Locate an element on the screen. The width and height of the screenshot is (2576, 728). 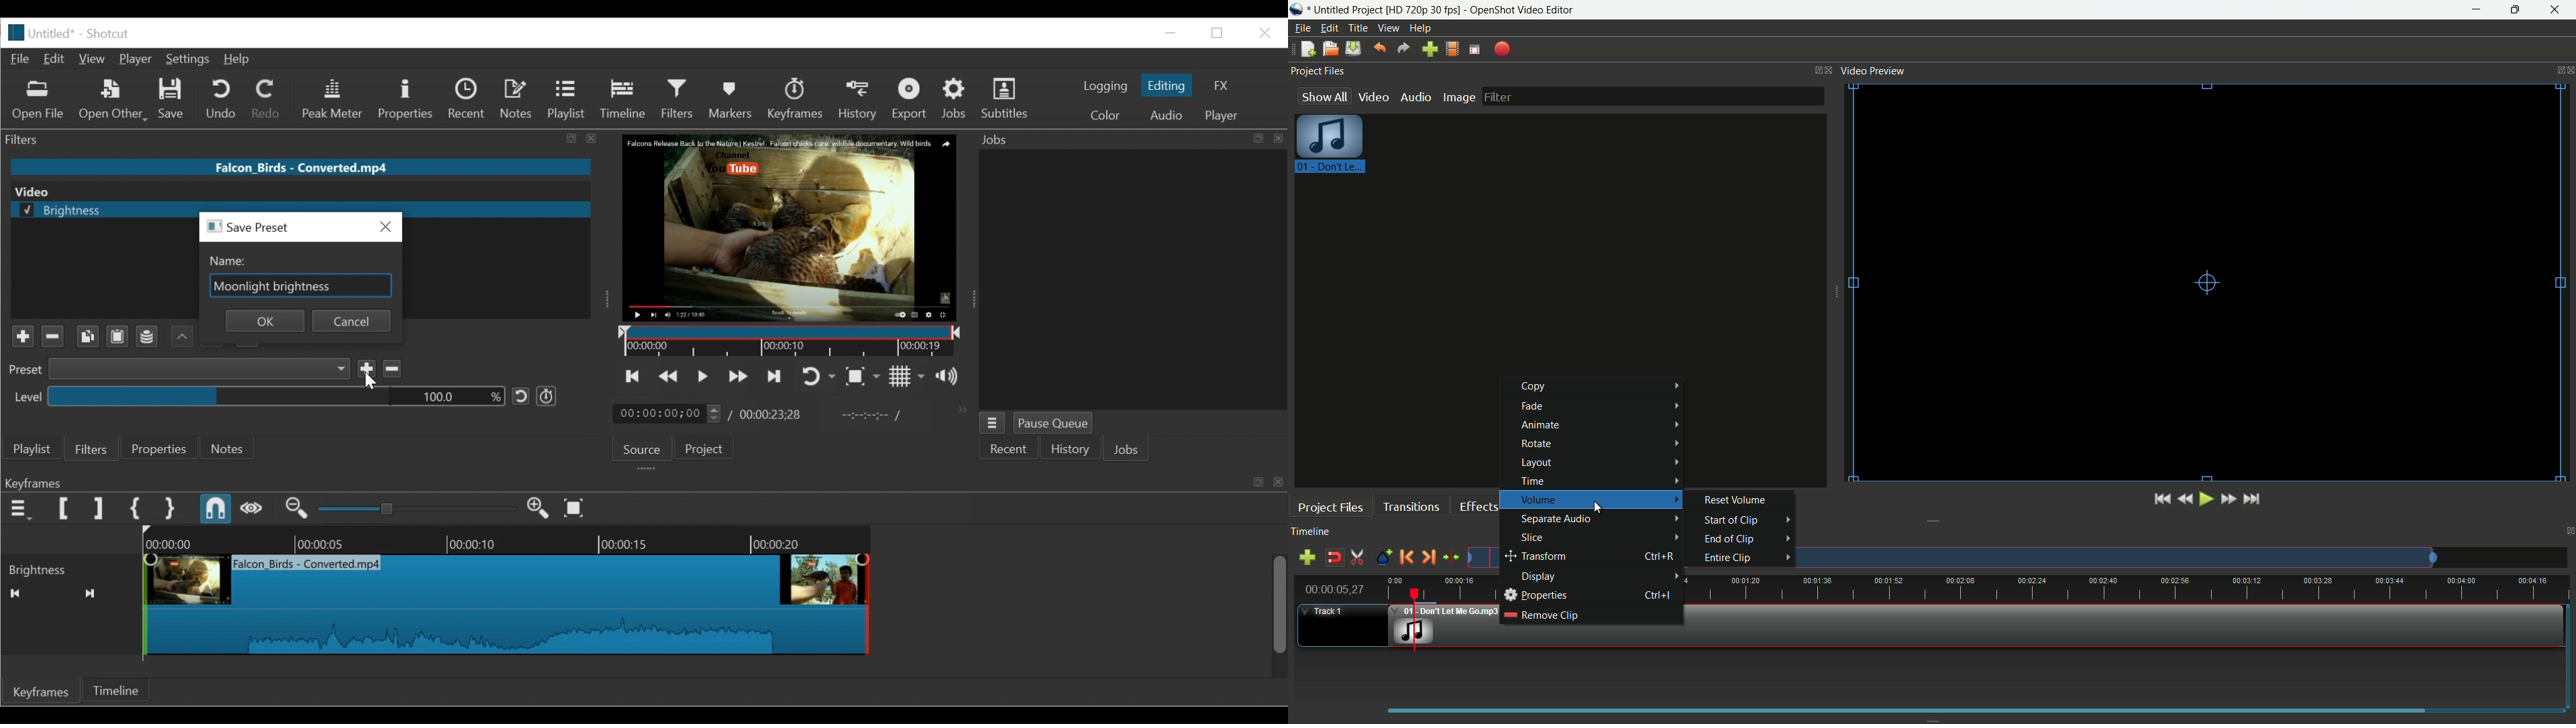
Undo is located at coordinates (223, 100).